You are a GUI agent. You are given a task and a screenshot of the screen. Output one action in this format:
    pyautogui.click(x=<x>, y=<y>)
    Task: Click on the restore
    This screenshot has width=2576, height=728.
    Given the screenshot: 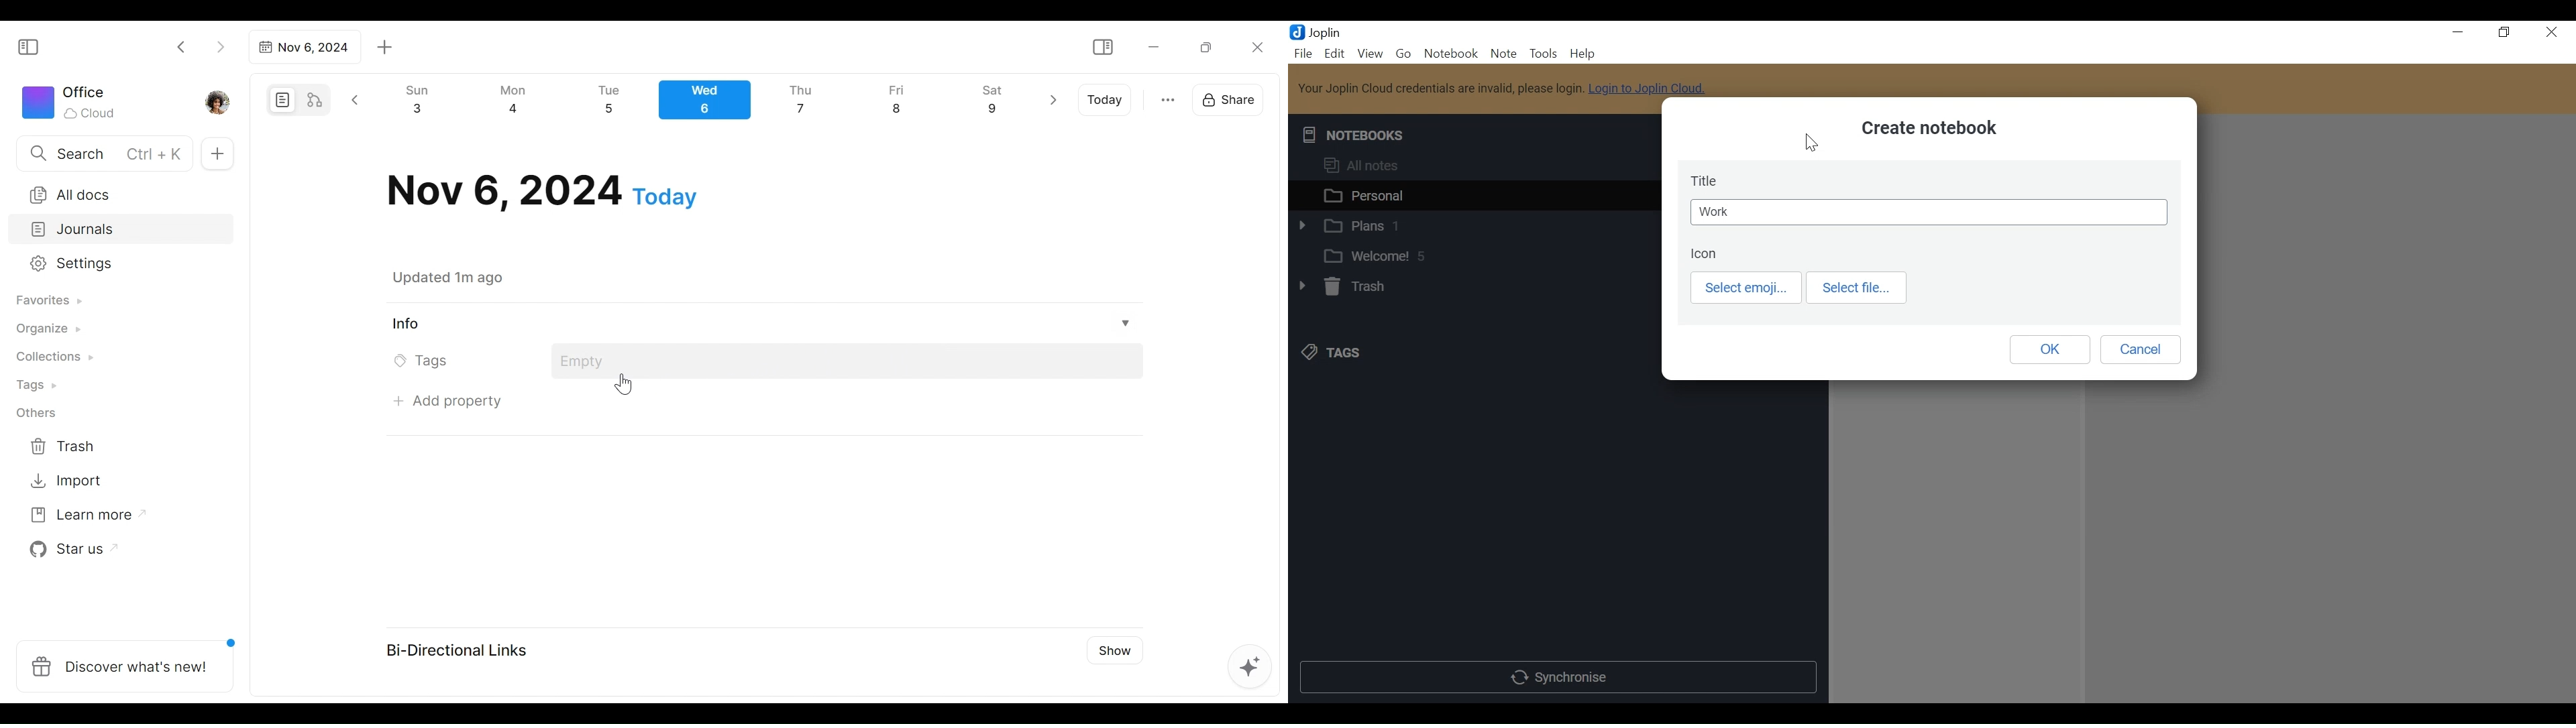 What is the action you would take?
    pyautogui.click(x=2504, y=33)
    